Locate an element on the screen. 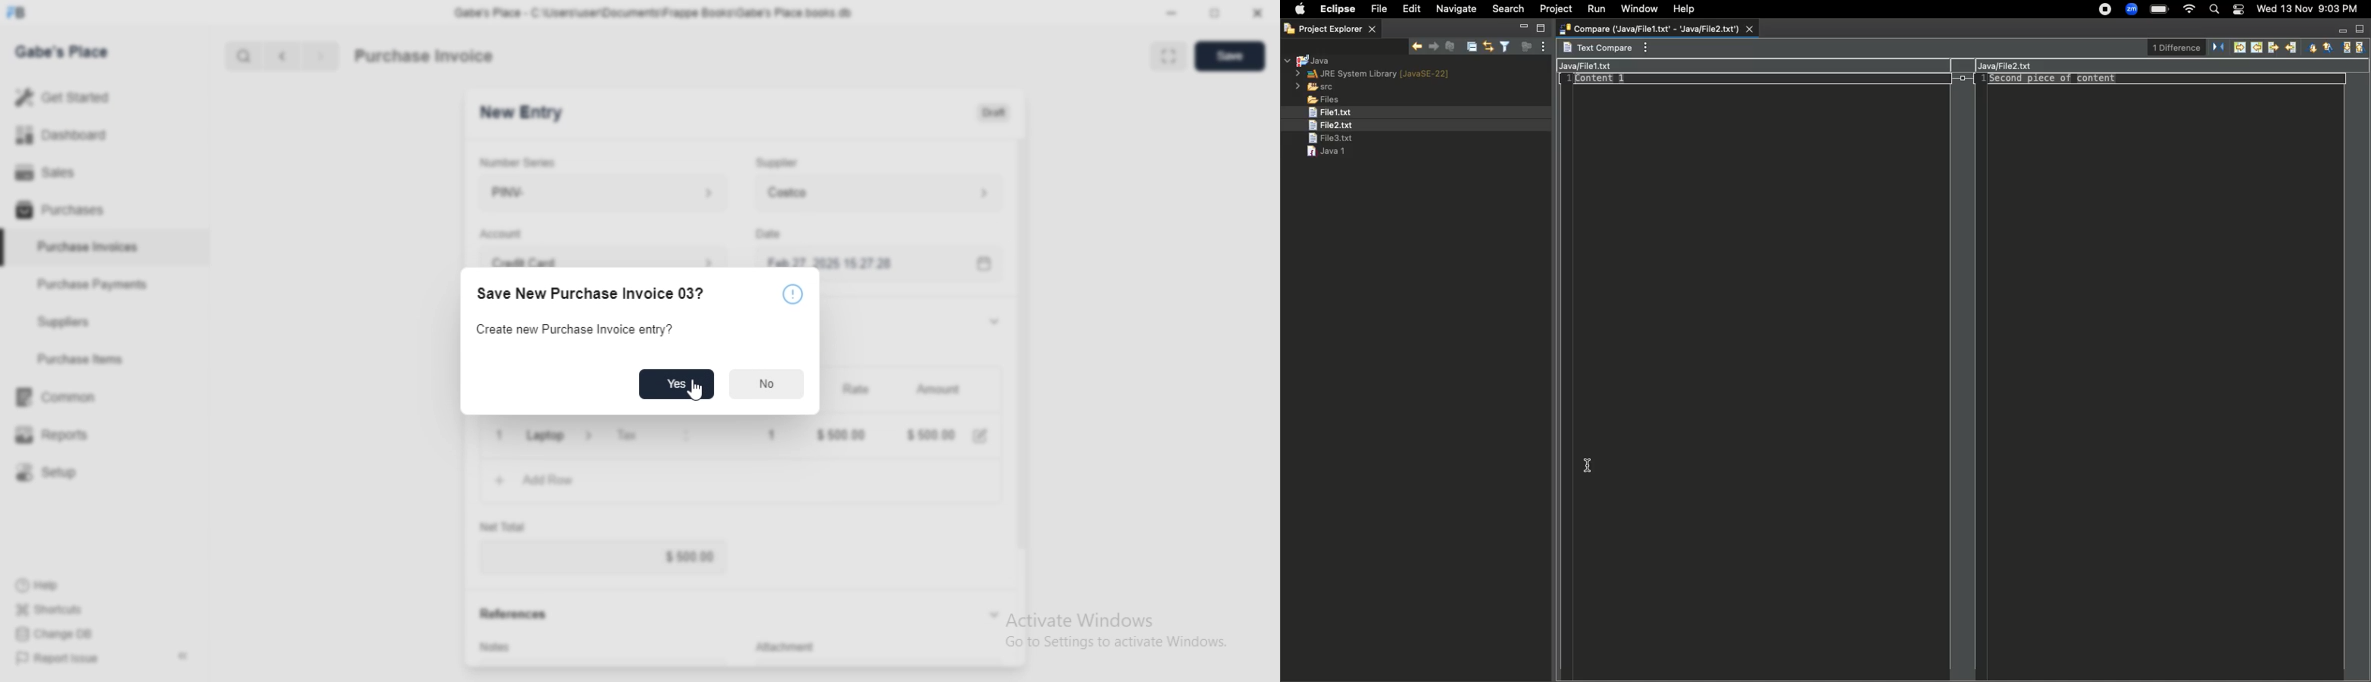 The height and width of the screenshot is (700, 2380). Close is located at coordinates (1258, 13).